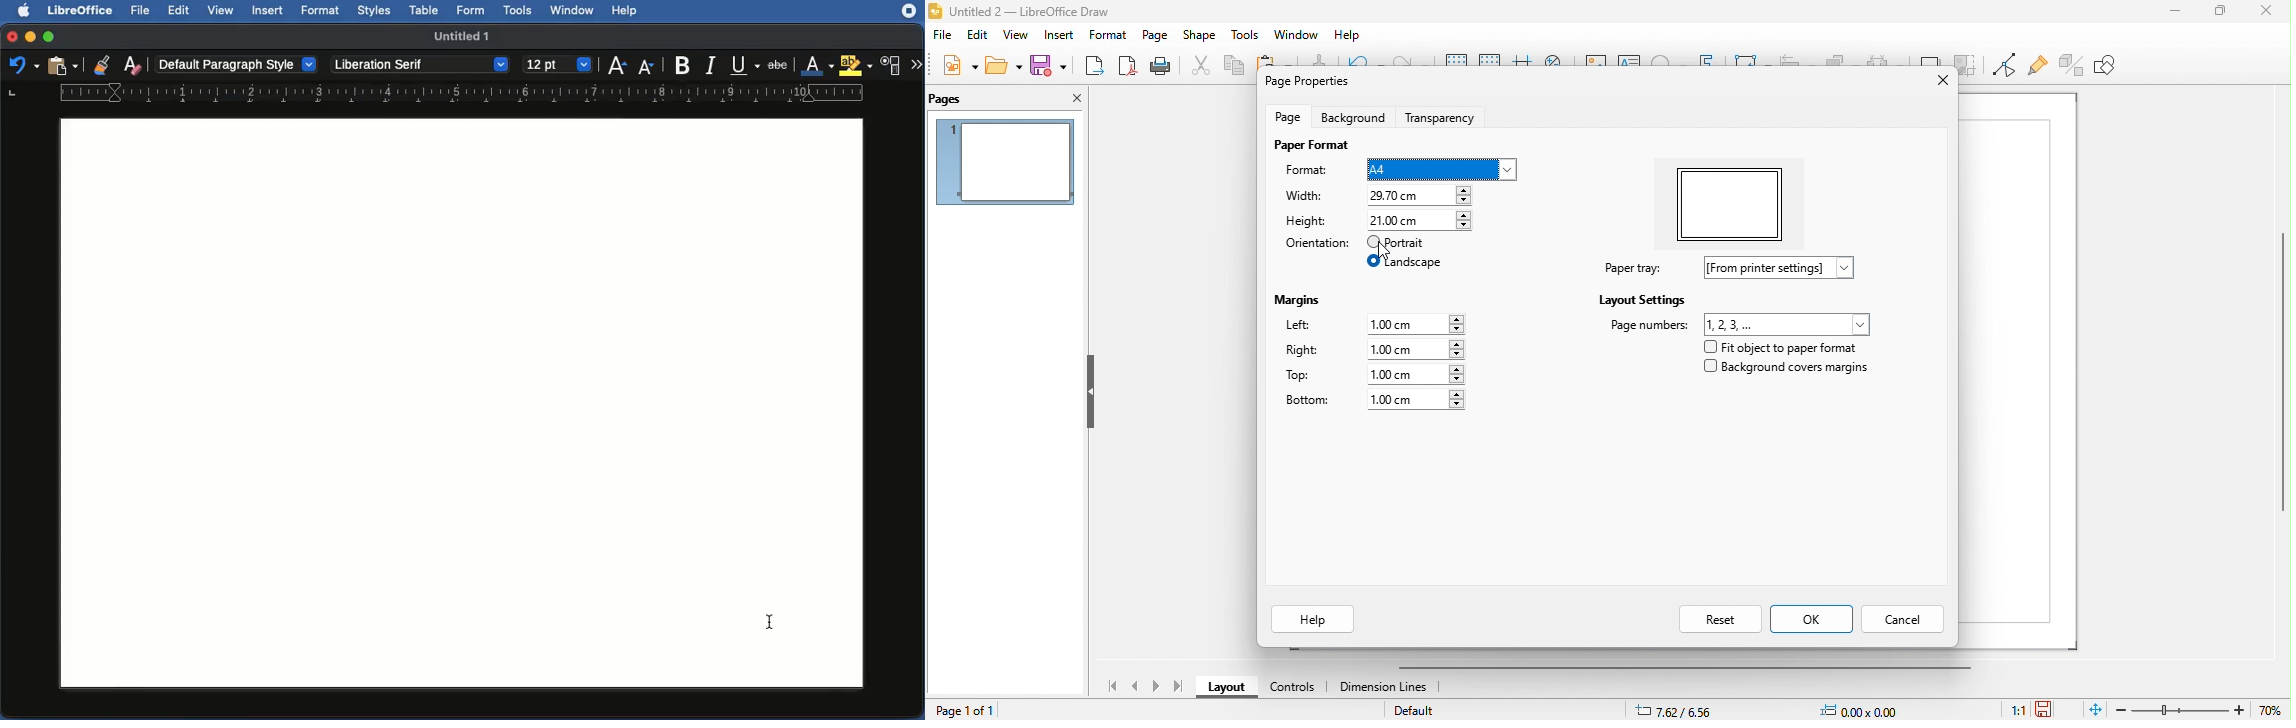 Image resolution: width=2296 pixels, height=728 pixels. I want to click on cursor movement, so click(1393, 254).